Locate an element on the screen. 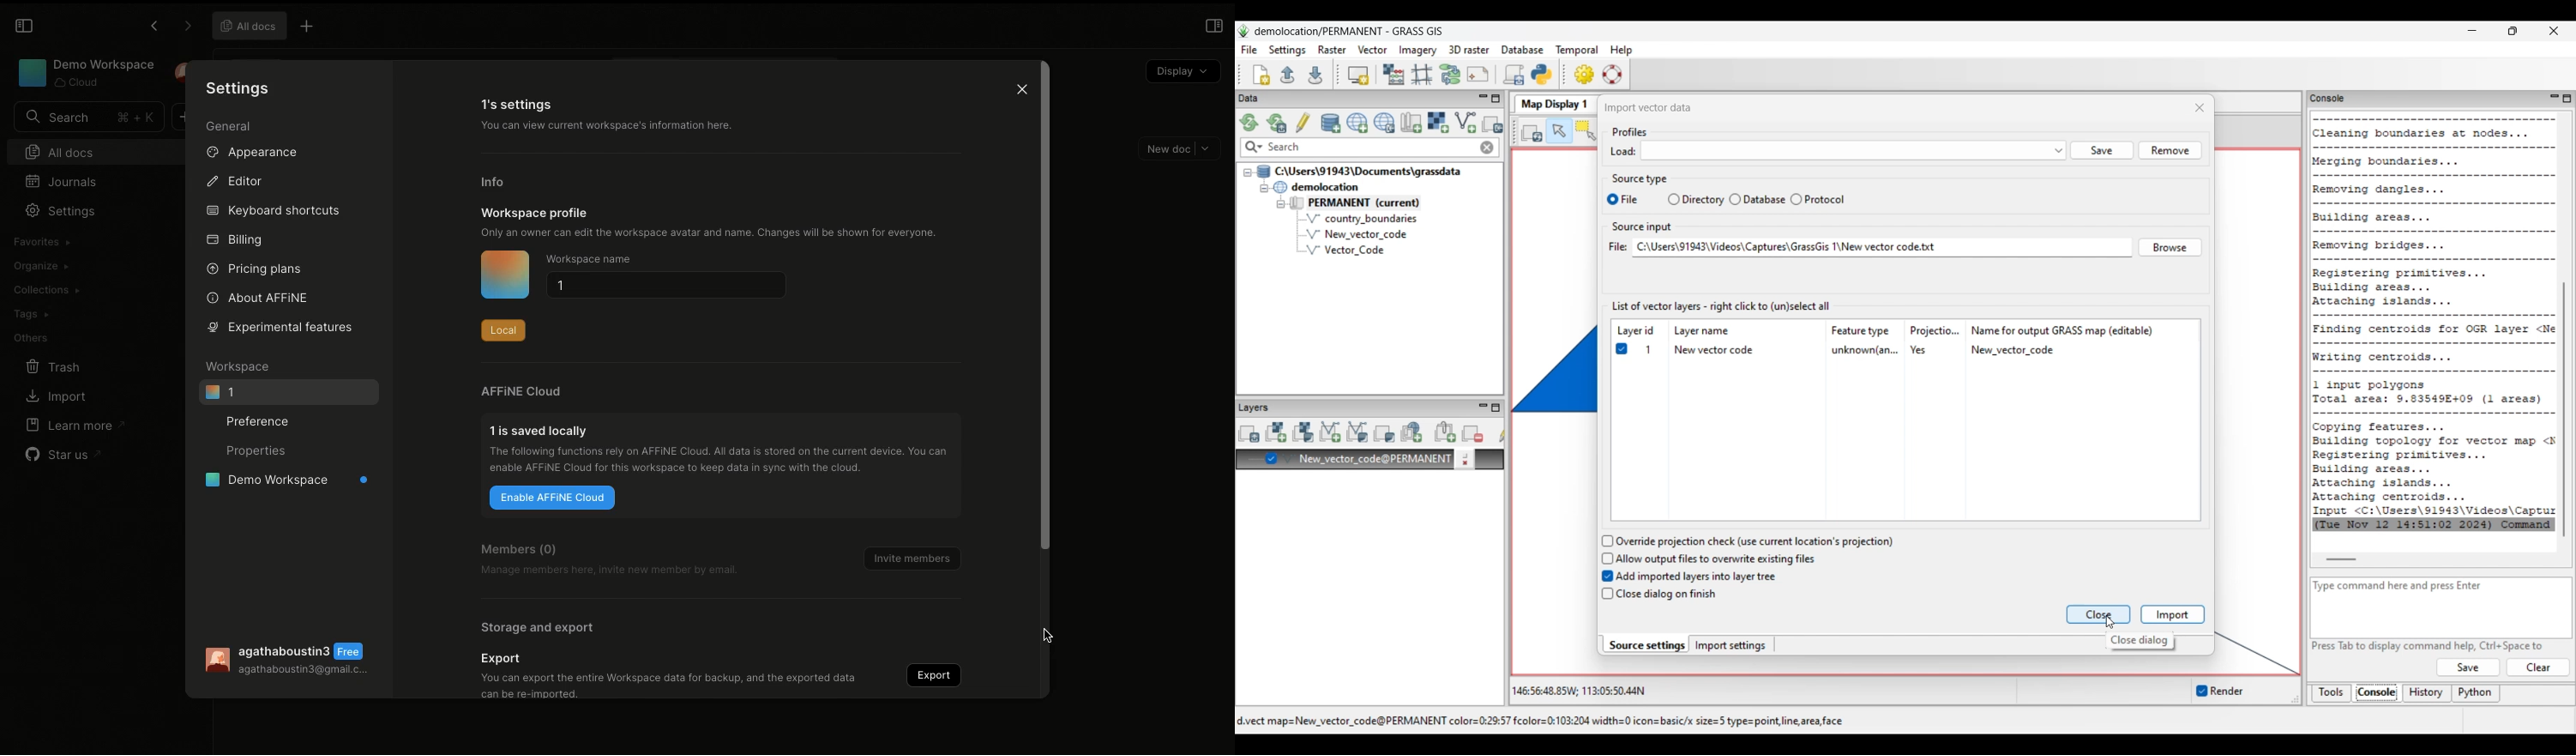 Image resolution: width=2576 pixels, height=756 pixels. Export is located at coordinates (937, 676).